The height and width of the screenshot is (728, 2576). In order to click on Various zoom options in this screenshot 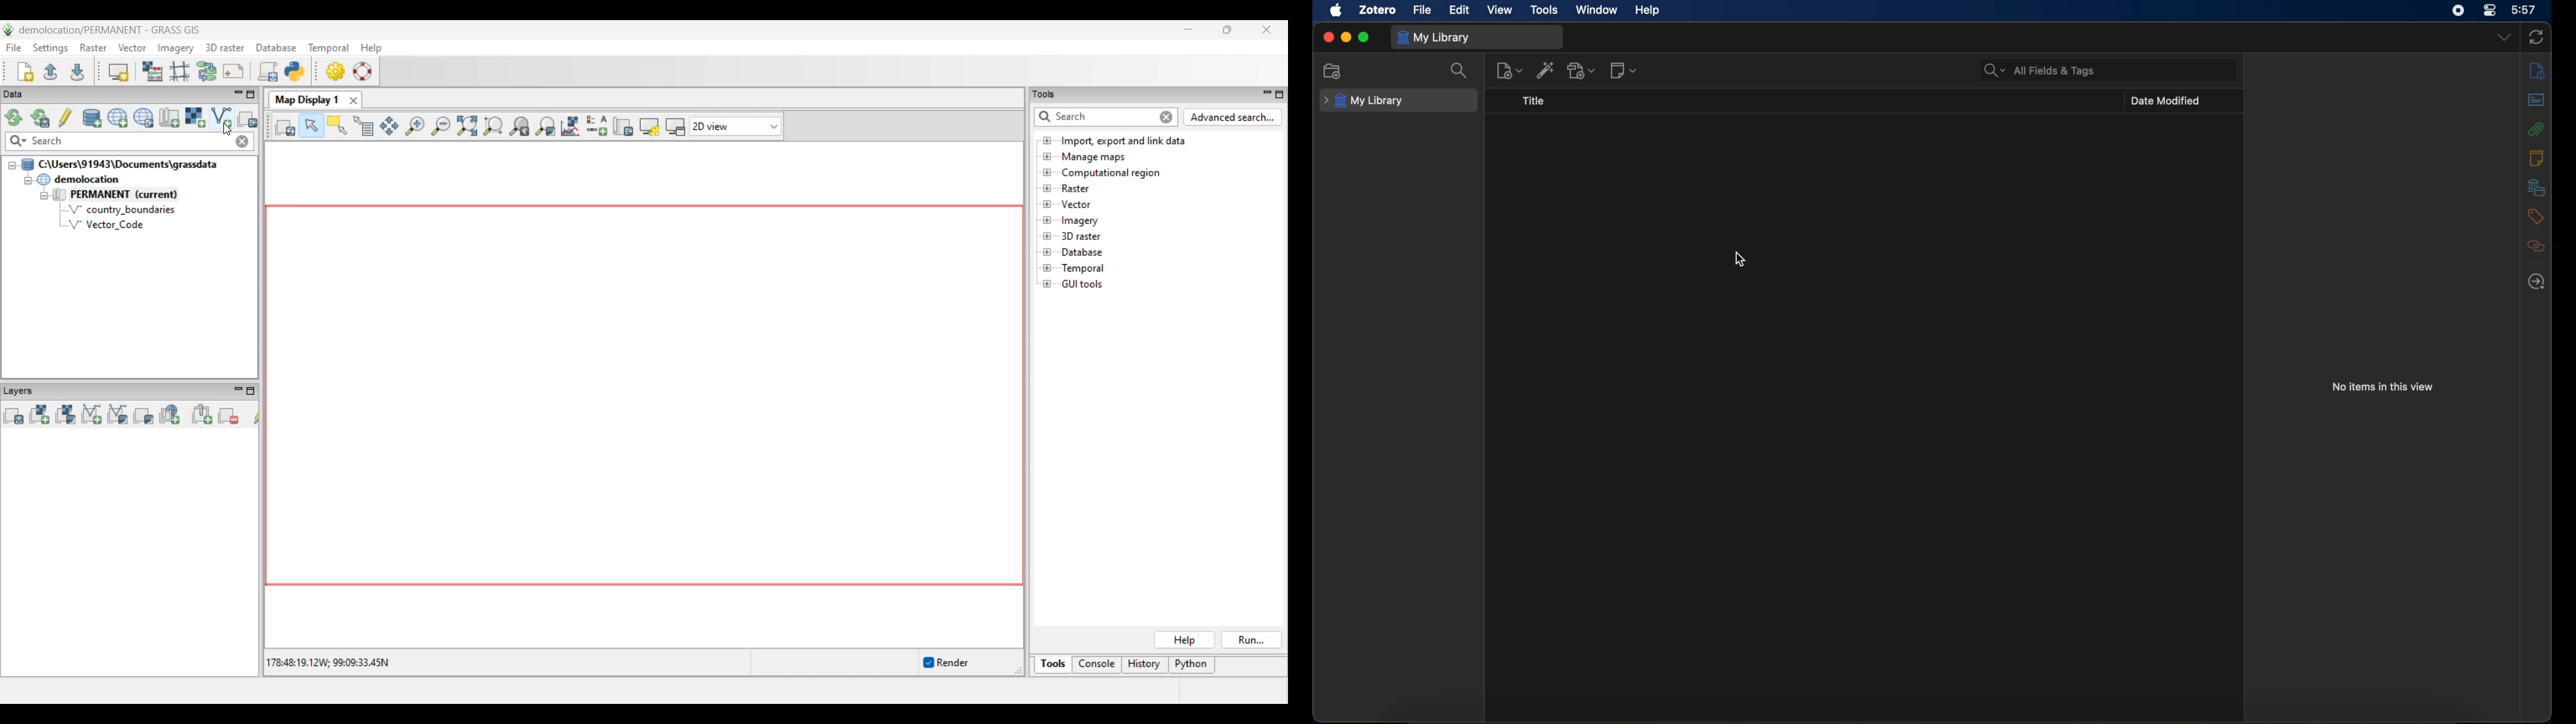, I will do `click(545, 126)`.